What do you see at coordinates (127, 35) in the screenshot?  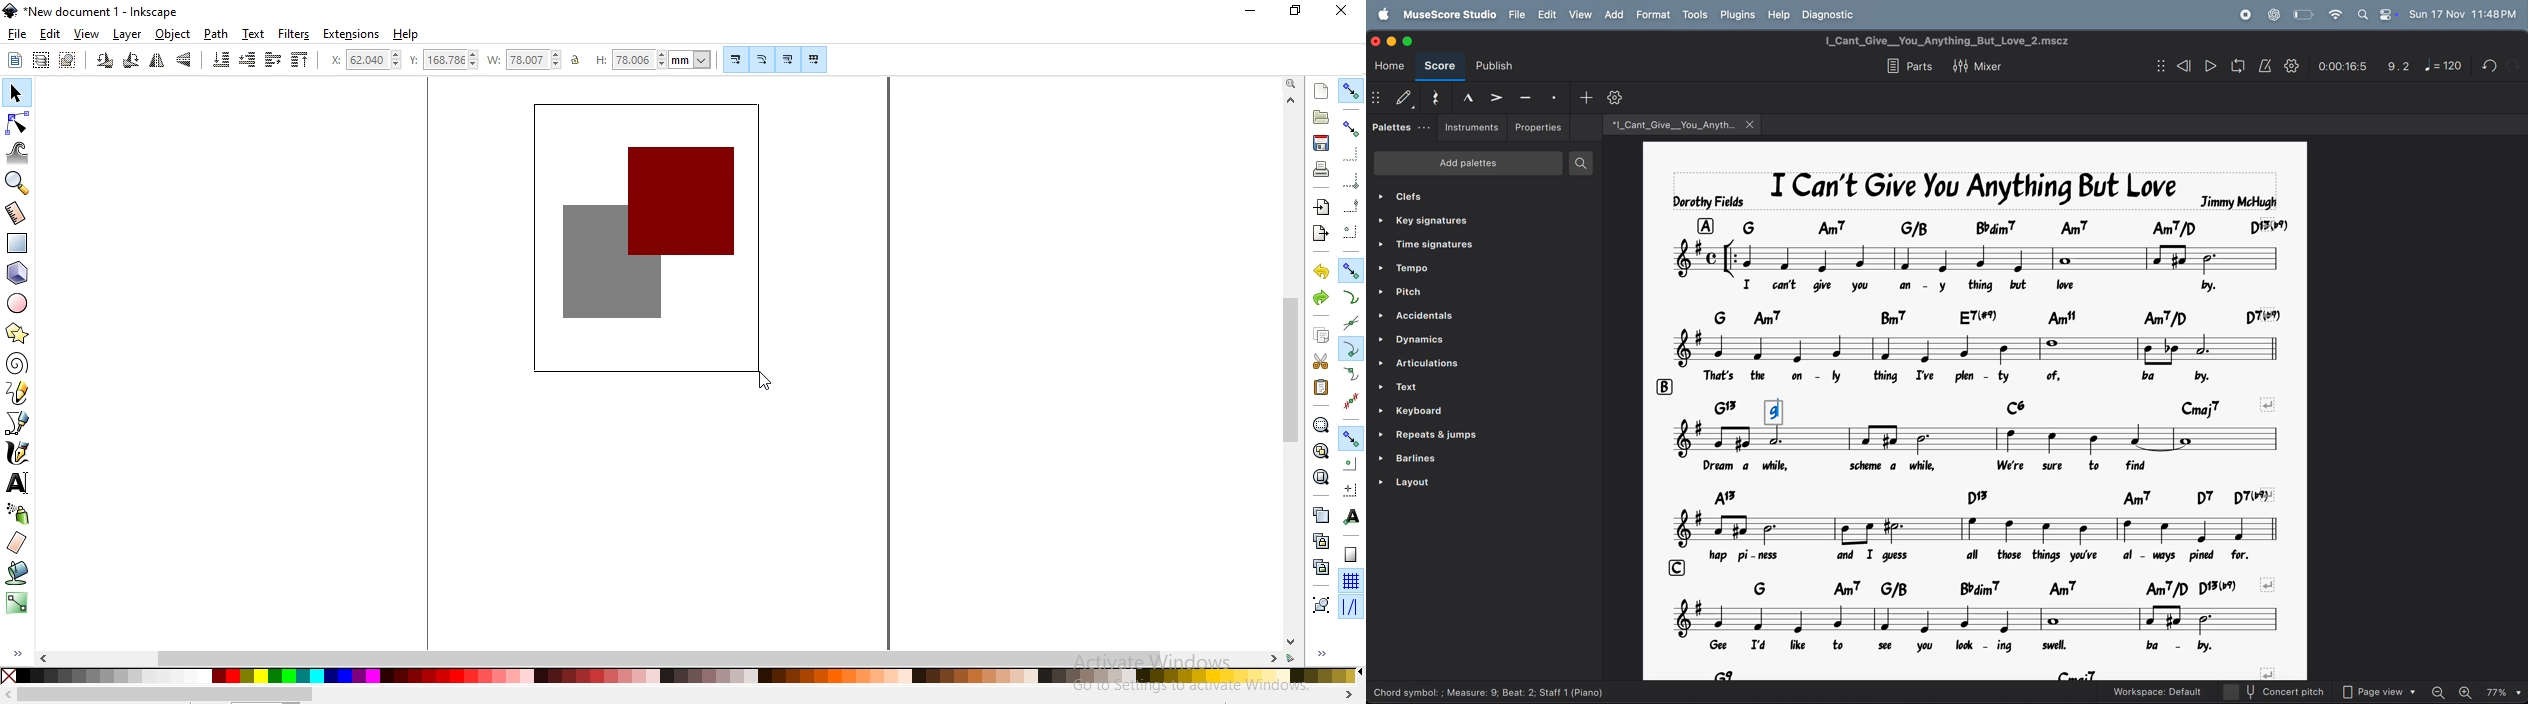 I see `layer` at bounding box center [127, 35].